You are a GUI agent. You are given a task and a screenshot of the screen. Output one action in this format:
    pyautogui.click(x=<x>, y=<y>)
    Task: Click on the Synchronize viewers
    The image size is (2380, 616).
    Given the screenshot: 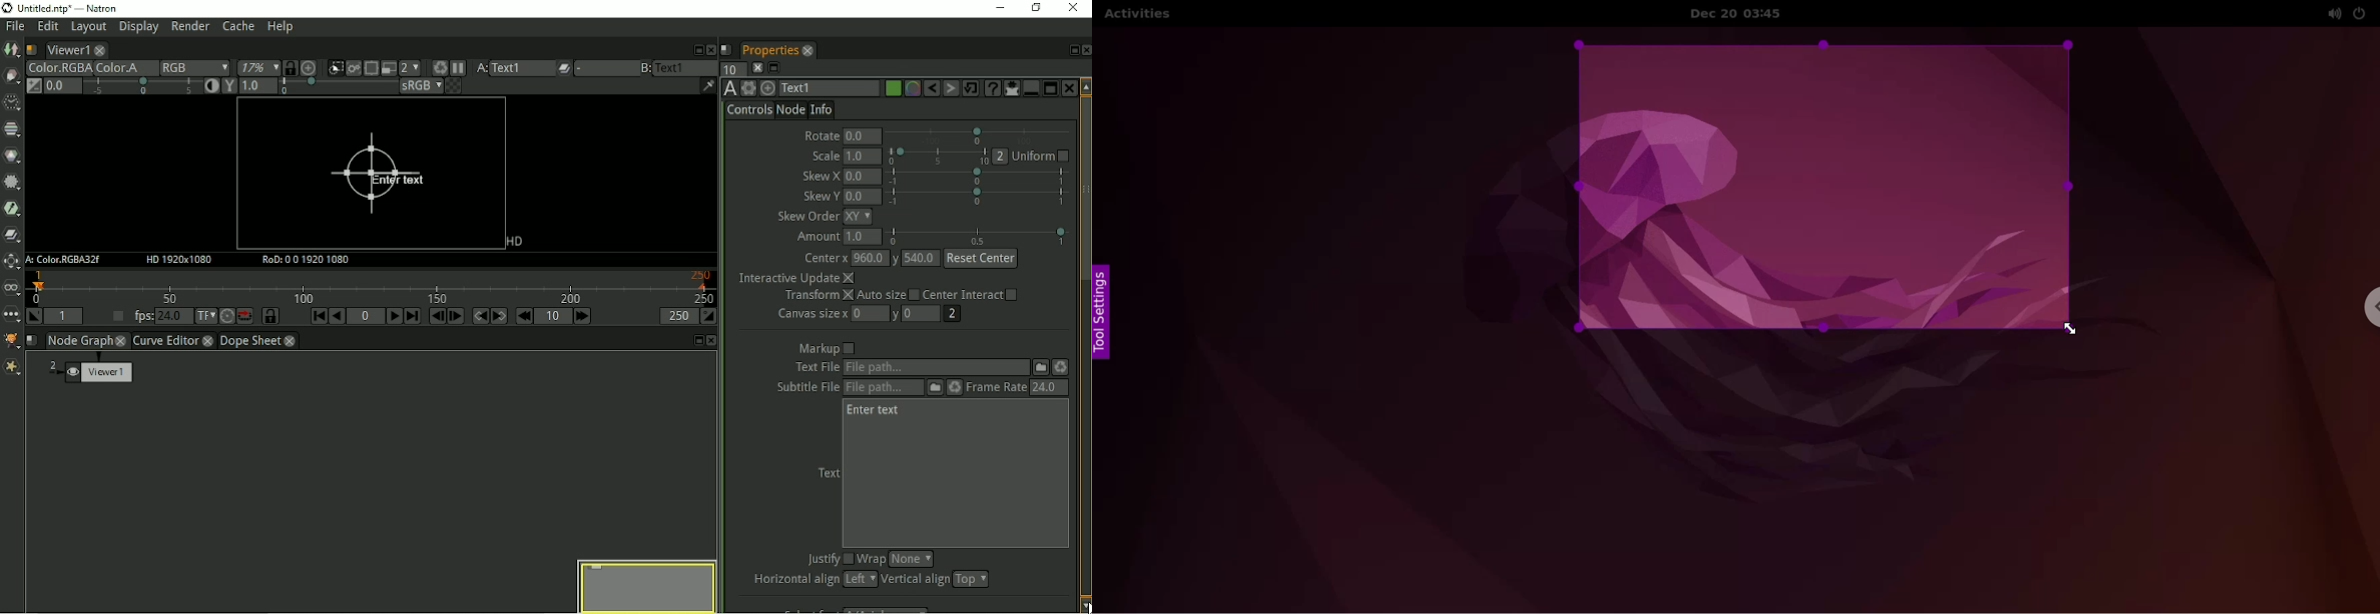 What is the action you would take?
    pyautogui.click(x=289, y=66)
    